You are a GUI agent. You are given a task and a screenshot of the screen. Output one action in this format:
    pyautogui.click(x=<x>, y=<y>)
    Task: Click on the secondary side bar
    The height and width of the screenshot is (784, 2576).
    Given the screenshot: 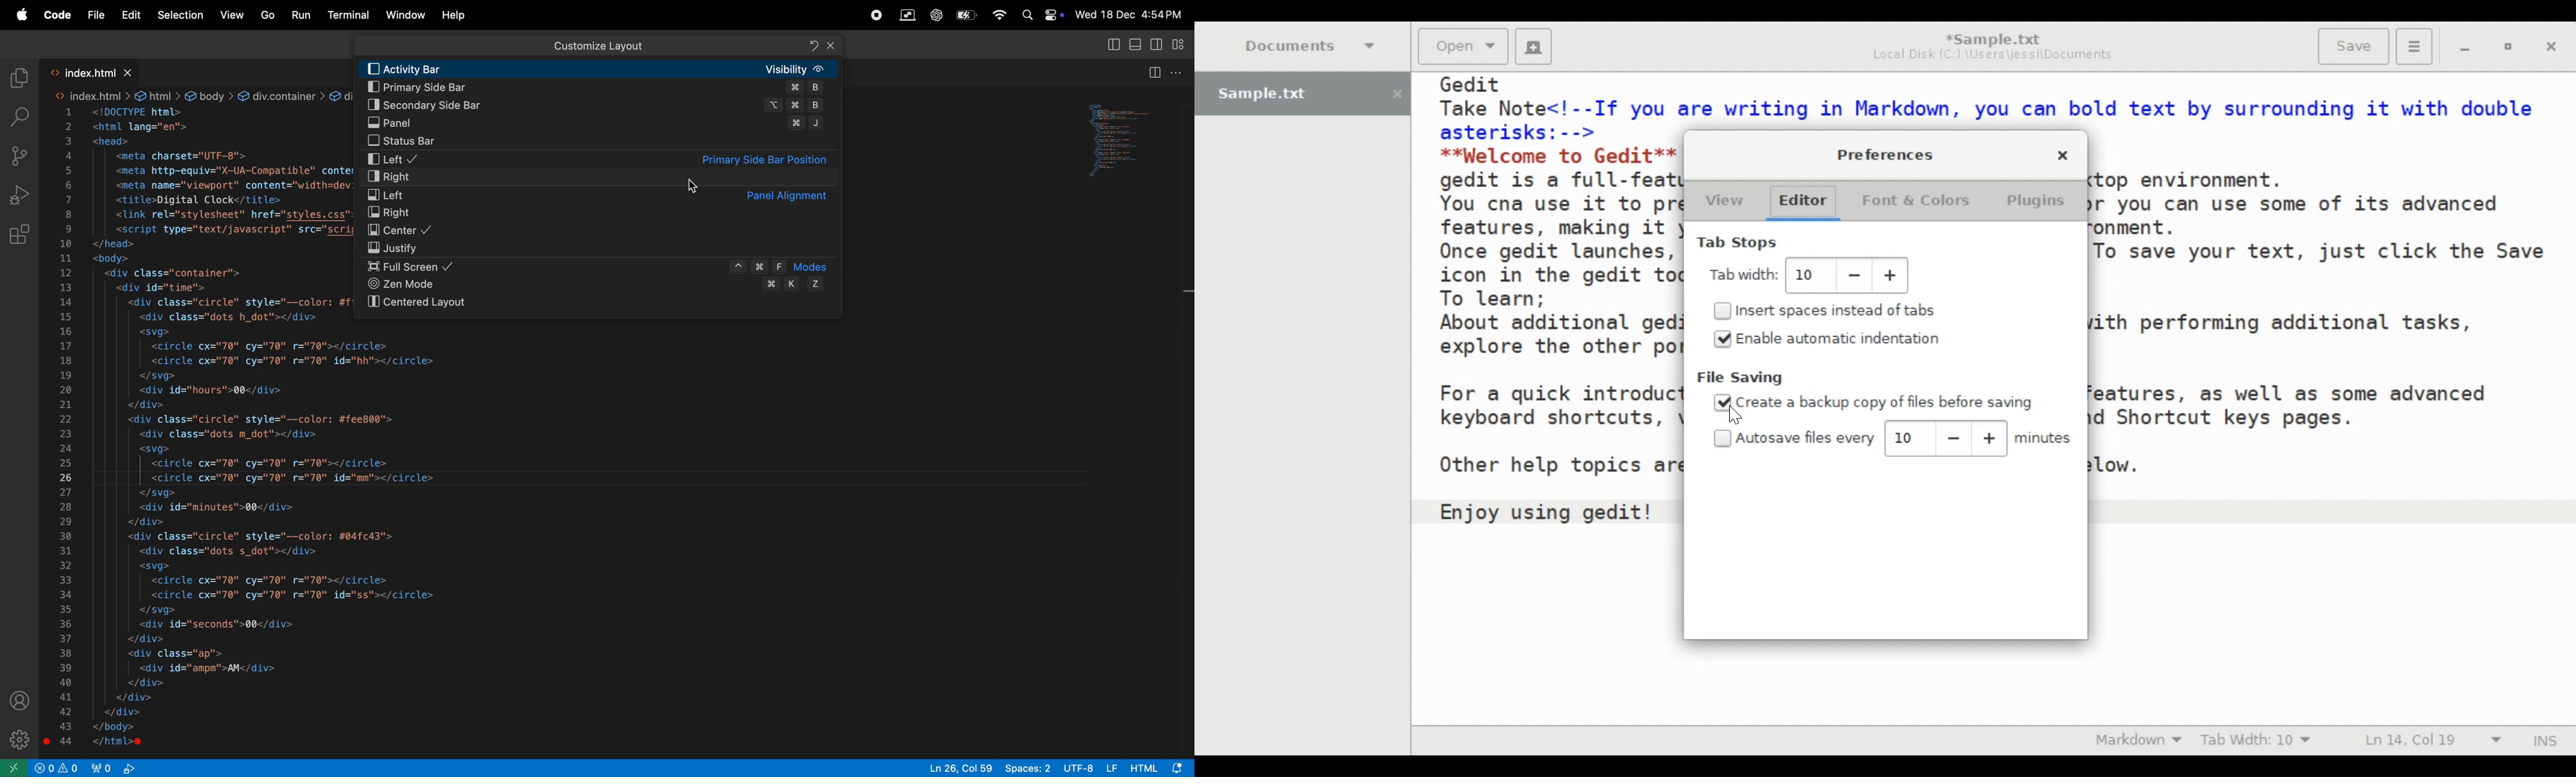 What is the action you would take?
    pyautogui.click(x=596, y=105)
    